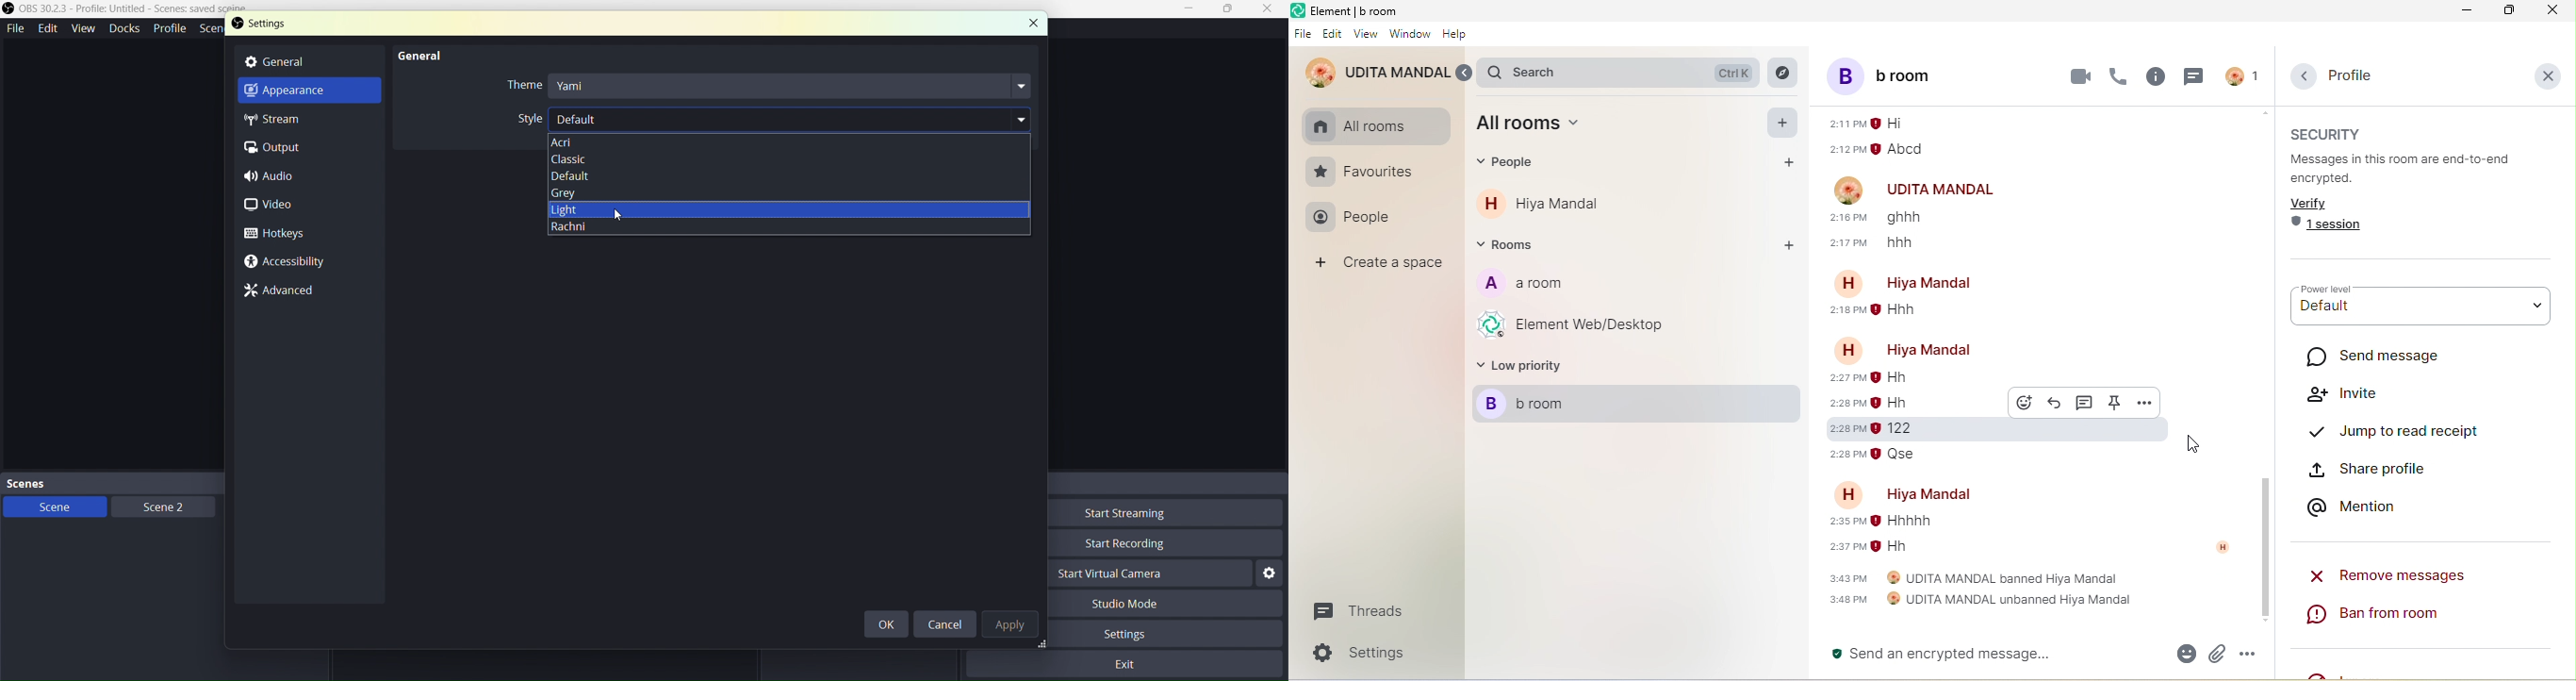  Describe the element at coordinates (1985, 605) in the screenshot. I see `udita mandal unbanned hiya mandal` at that location.